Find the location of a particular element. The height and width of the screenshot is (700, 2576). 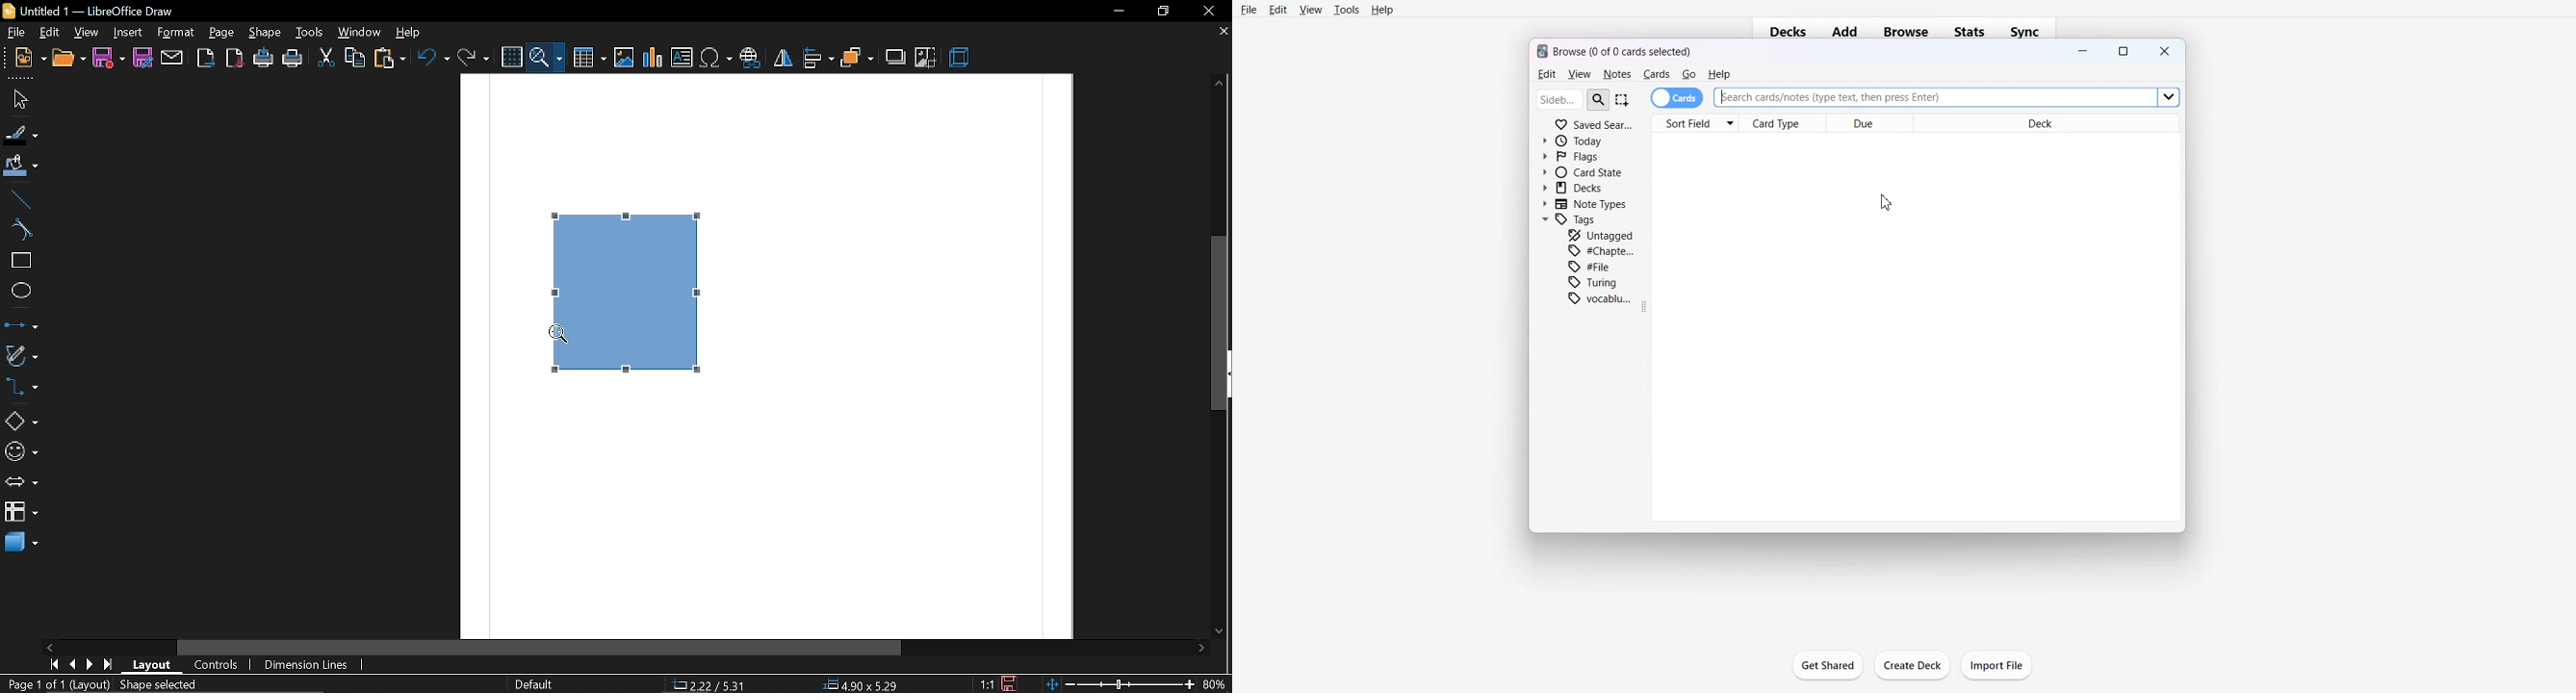

Card Type is located at coordinates (1784, 123).